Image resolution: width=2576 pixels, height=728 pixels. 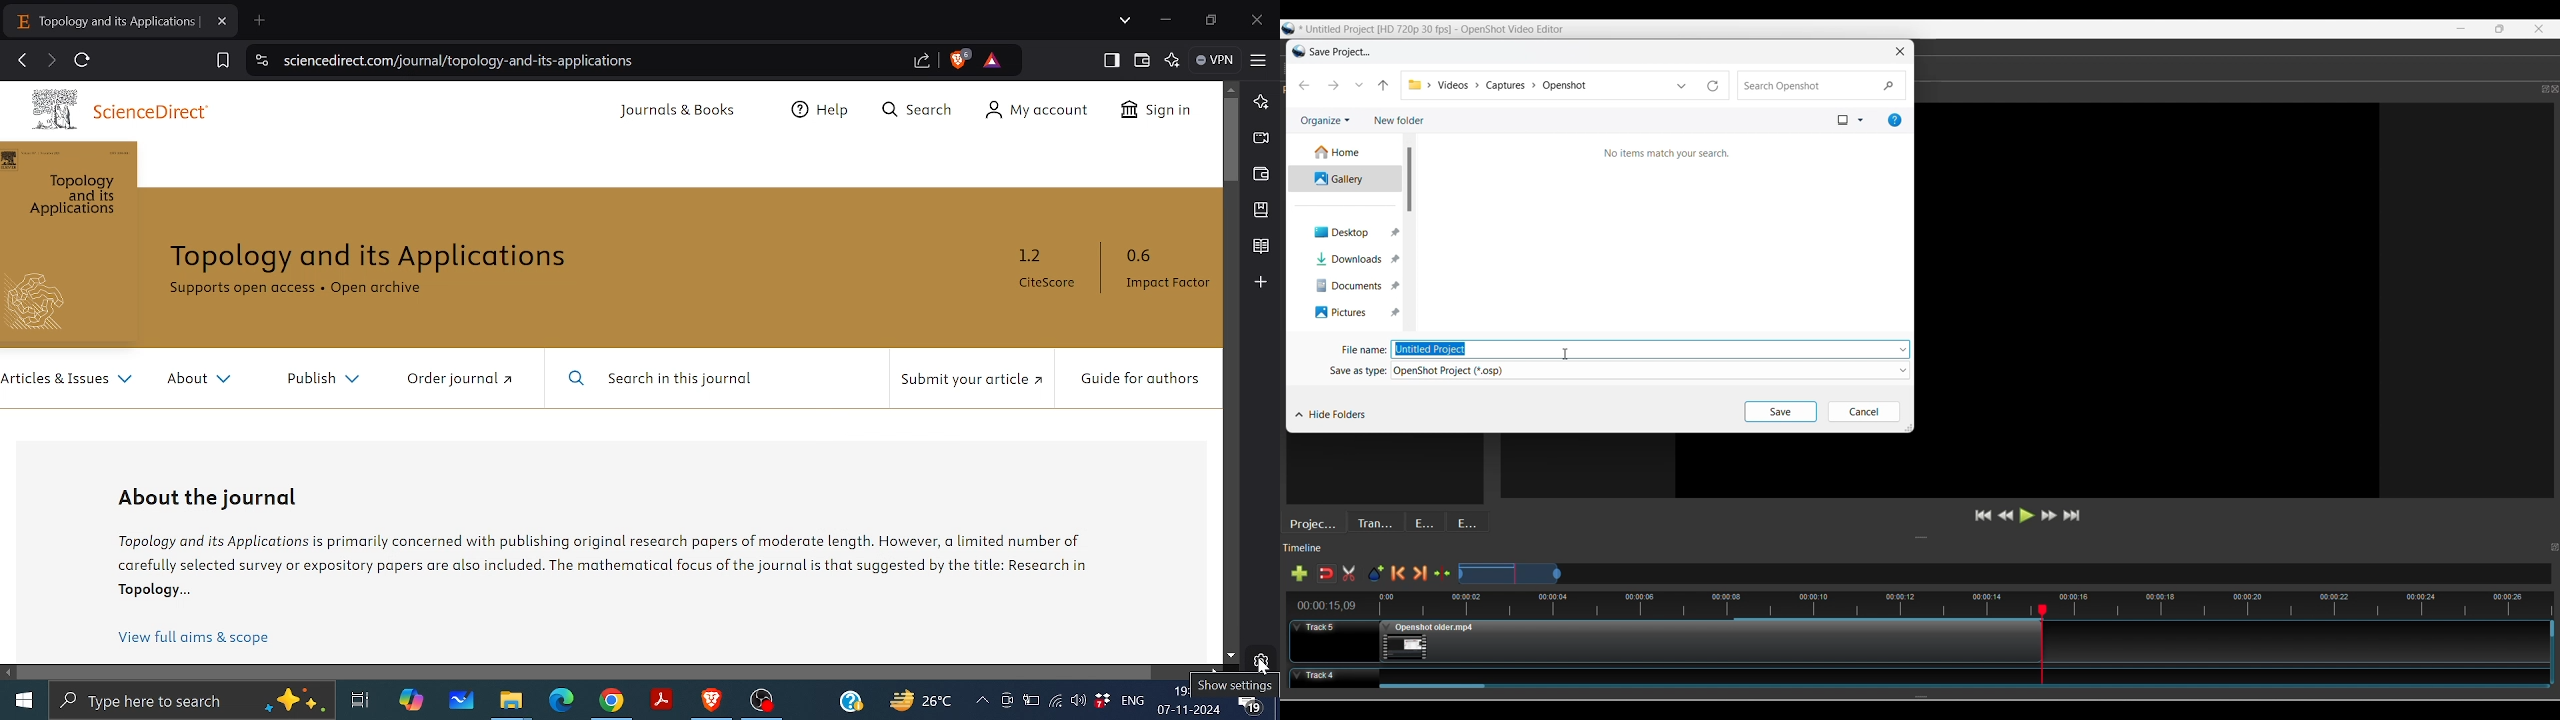 I want to click on minimize, so click(x=2460, y=29).